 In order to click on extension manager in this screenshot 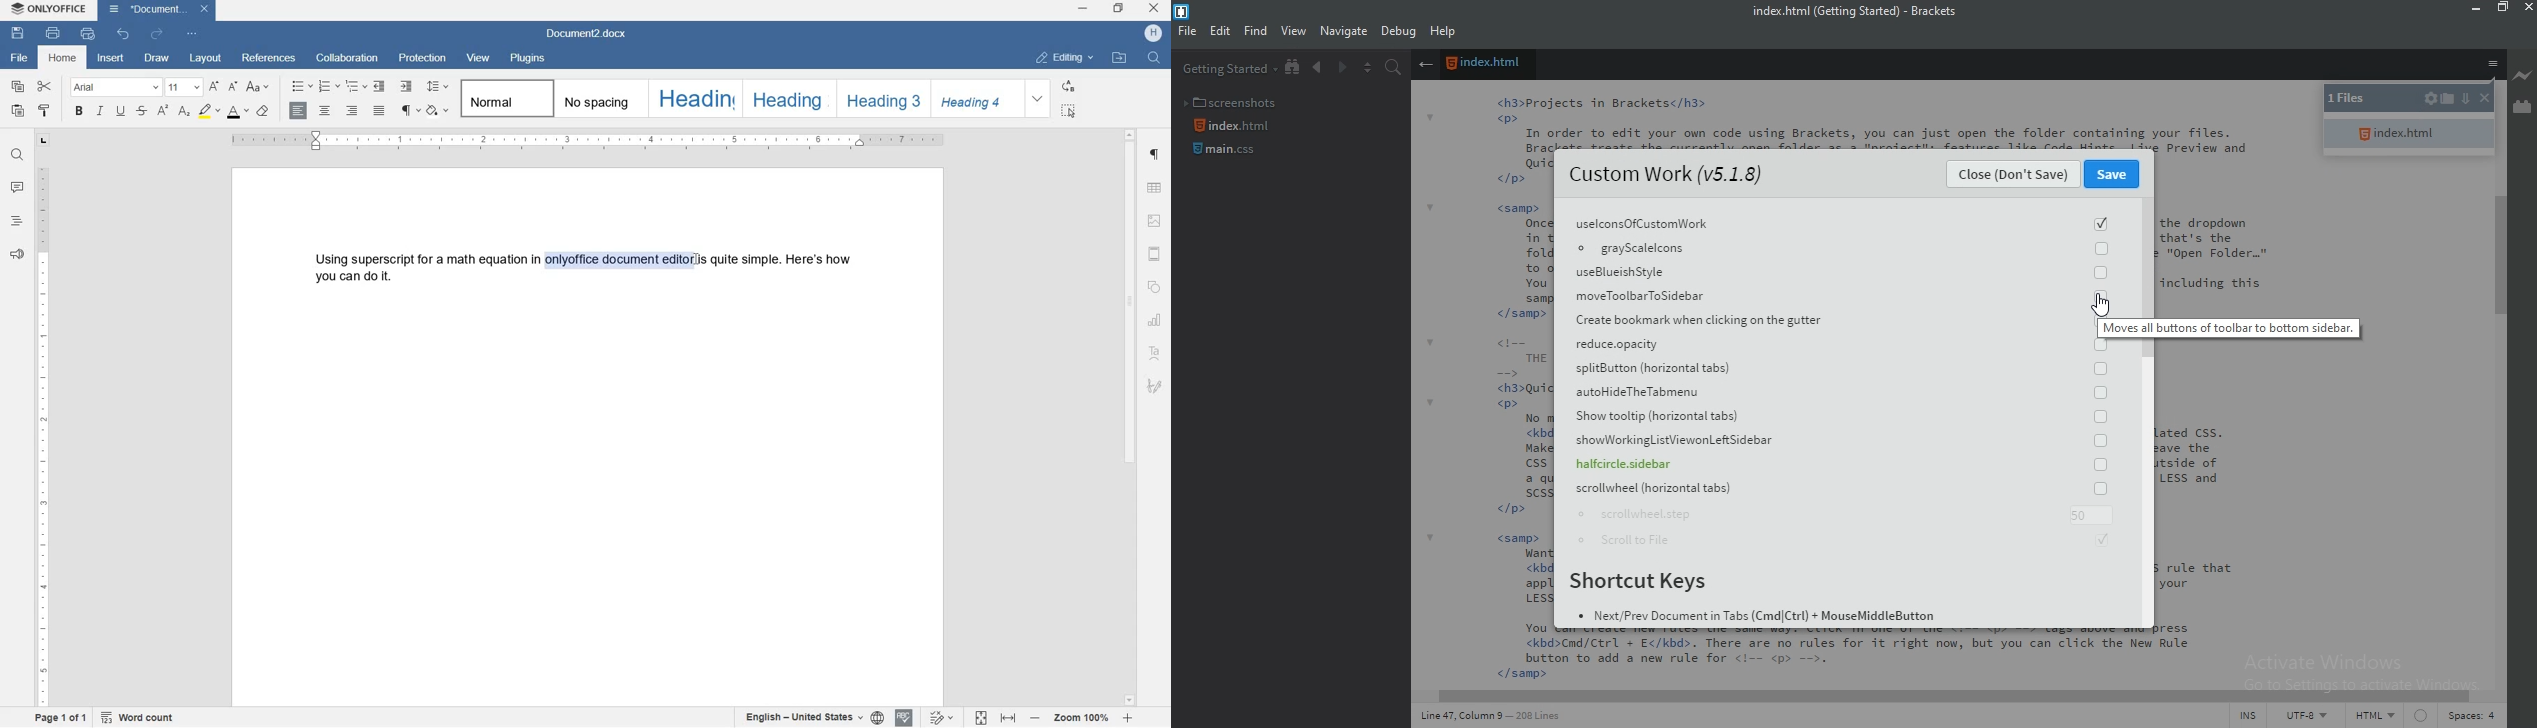, I will do `click(2521, 108)`.